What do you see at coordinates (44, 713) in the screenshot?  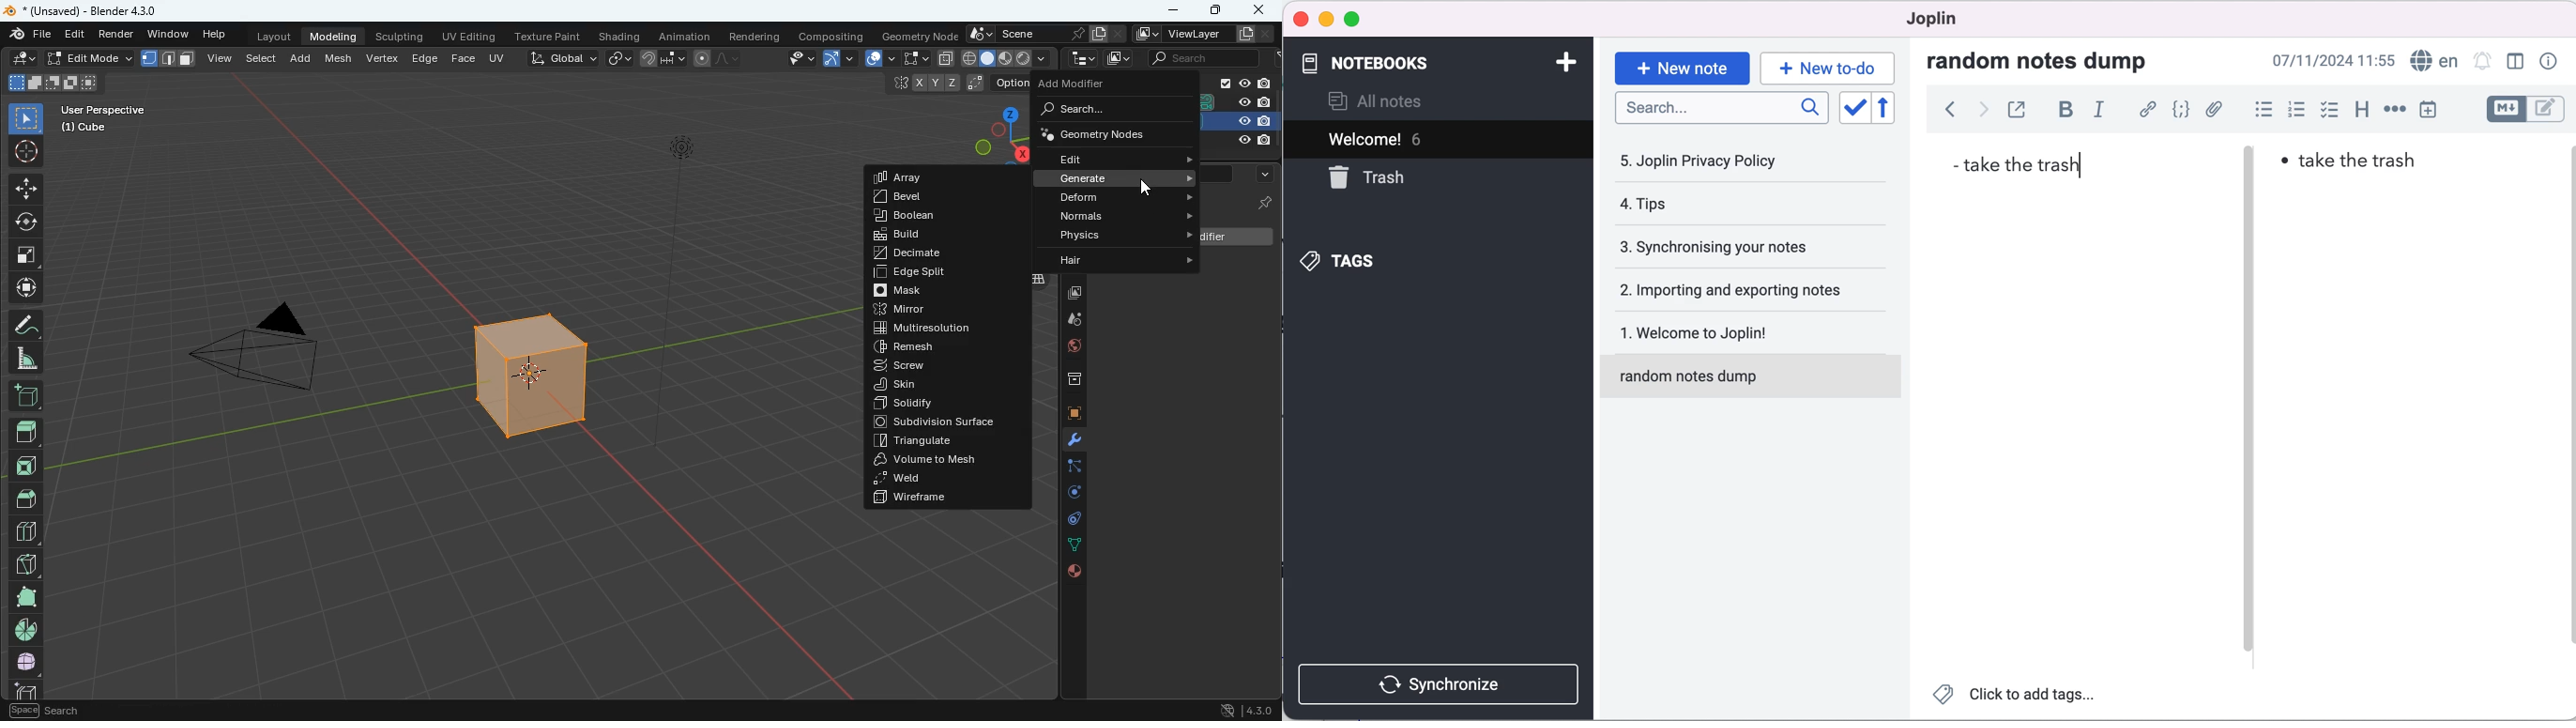 I see `pan view` at bounding box center [44, 713].